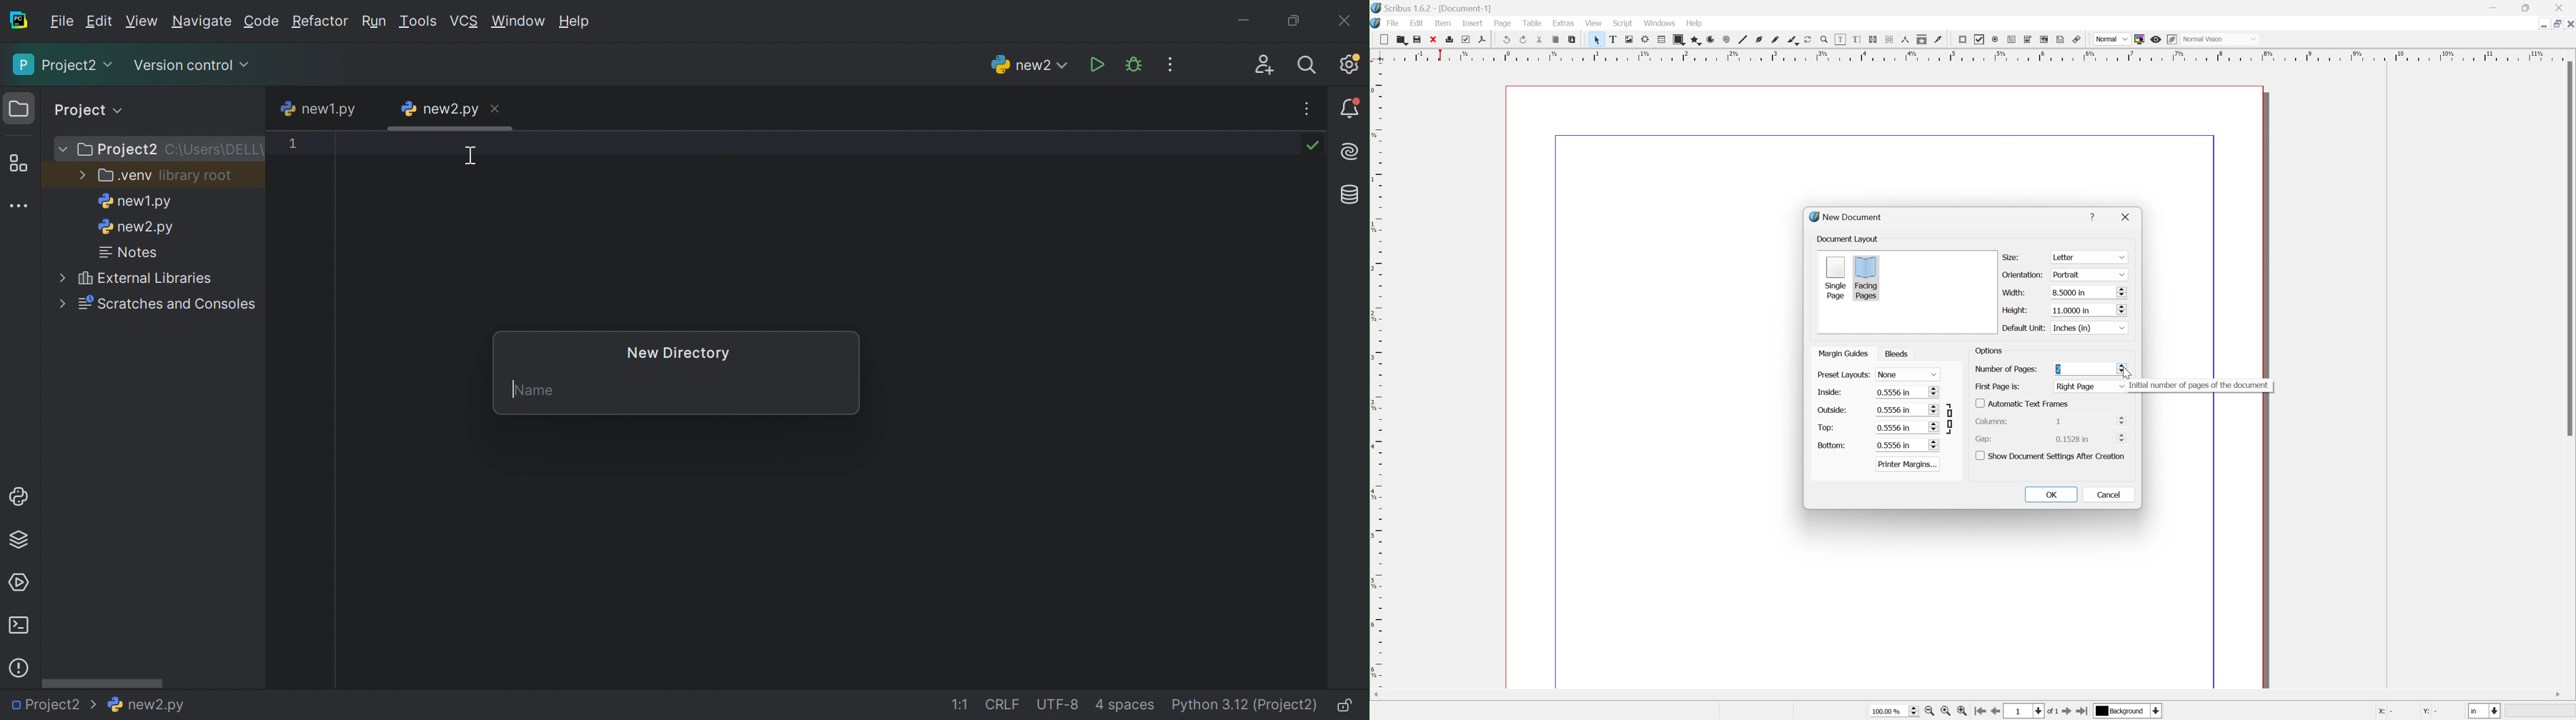 The height and width of the screenshot is (728, 2576). Describe the element at coordinates (59, 275) in the screenshot. I see `More` at that location.